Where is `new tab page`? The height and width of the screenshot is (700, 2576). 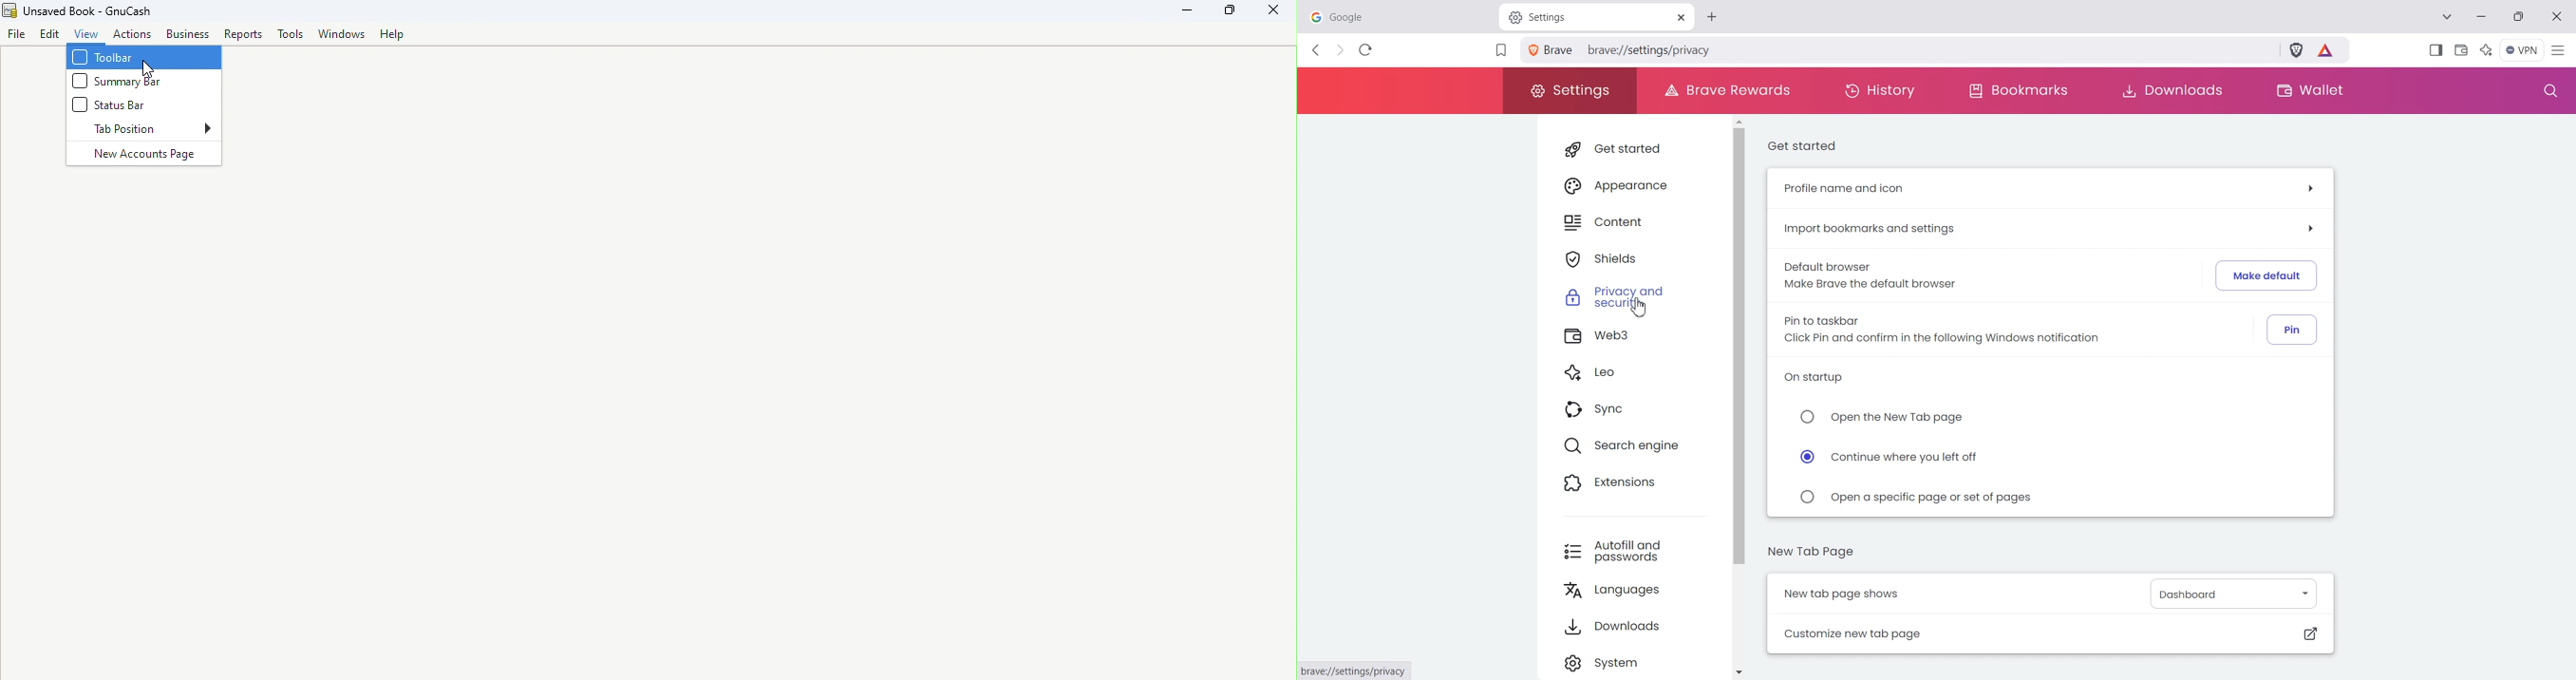
new tab page is located at coordinates (1813, 551).